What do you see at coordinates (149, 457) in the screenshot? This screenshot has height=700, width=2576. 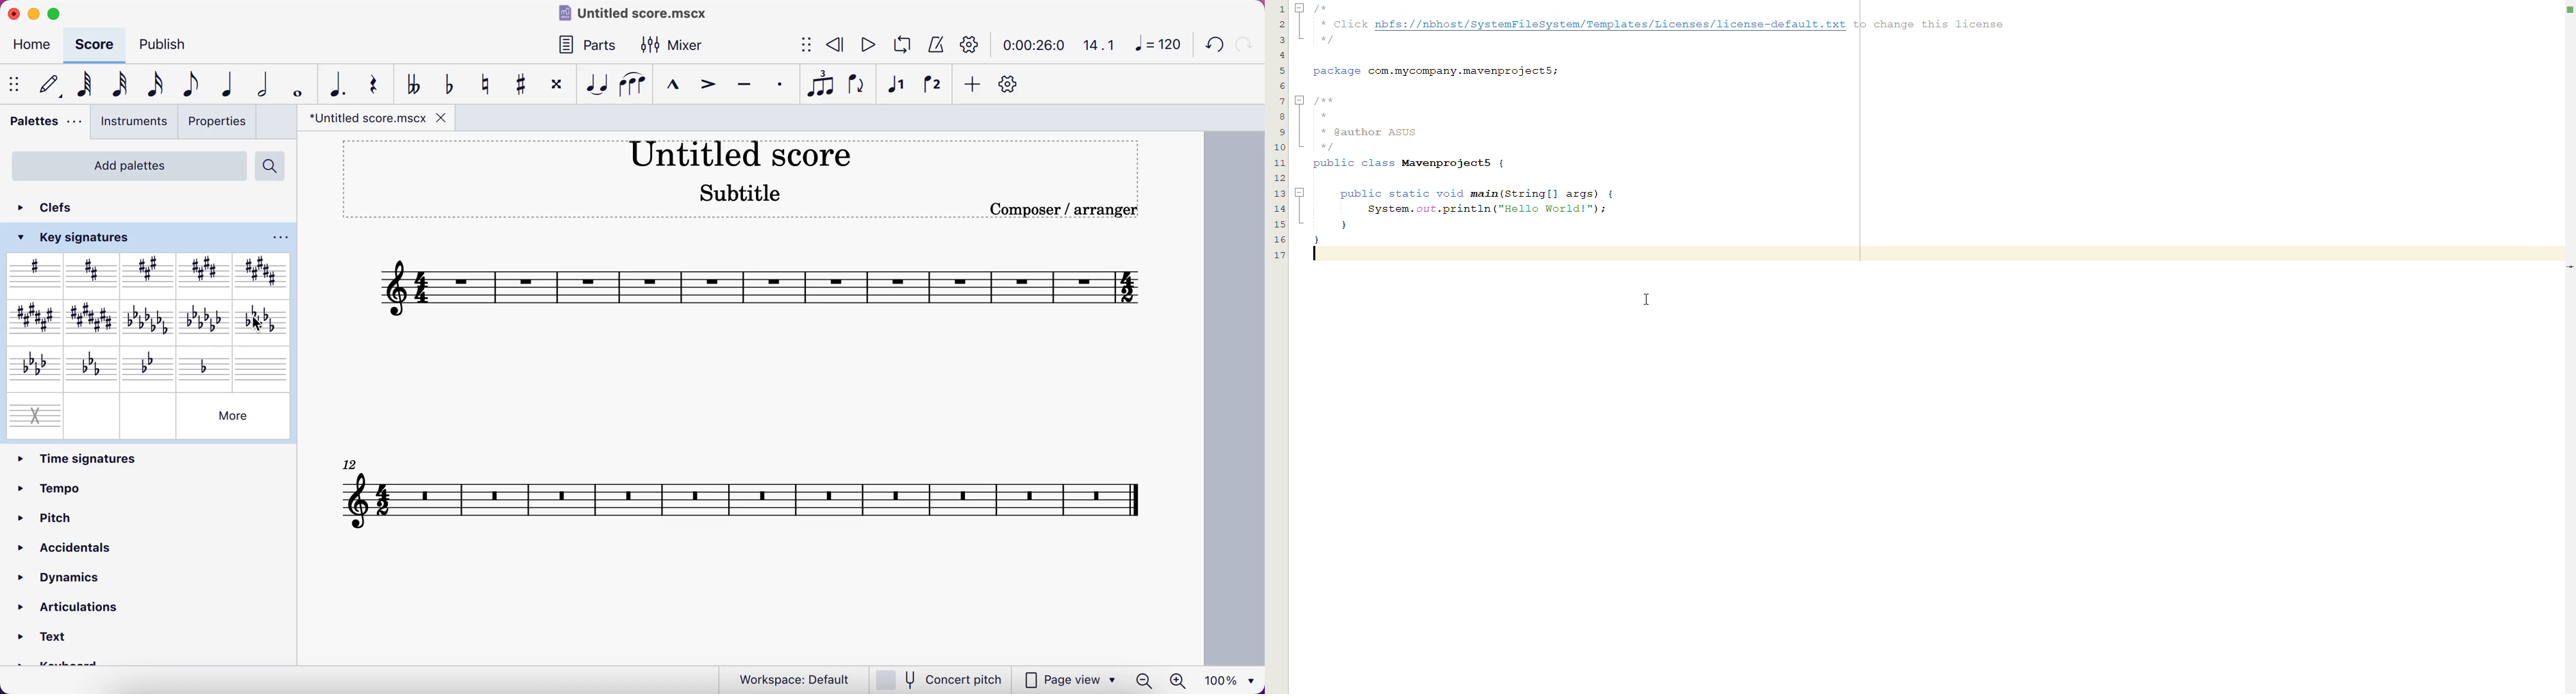 I see `time signatures` at bounding box center [149, 457].